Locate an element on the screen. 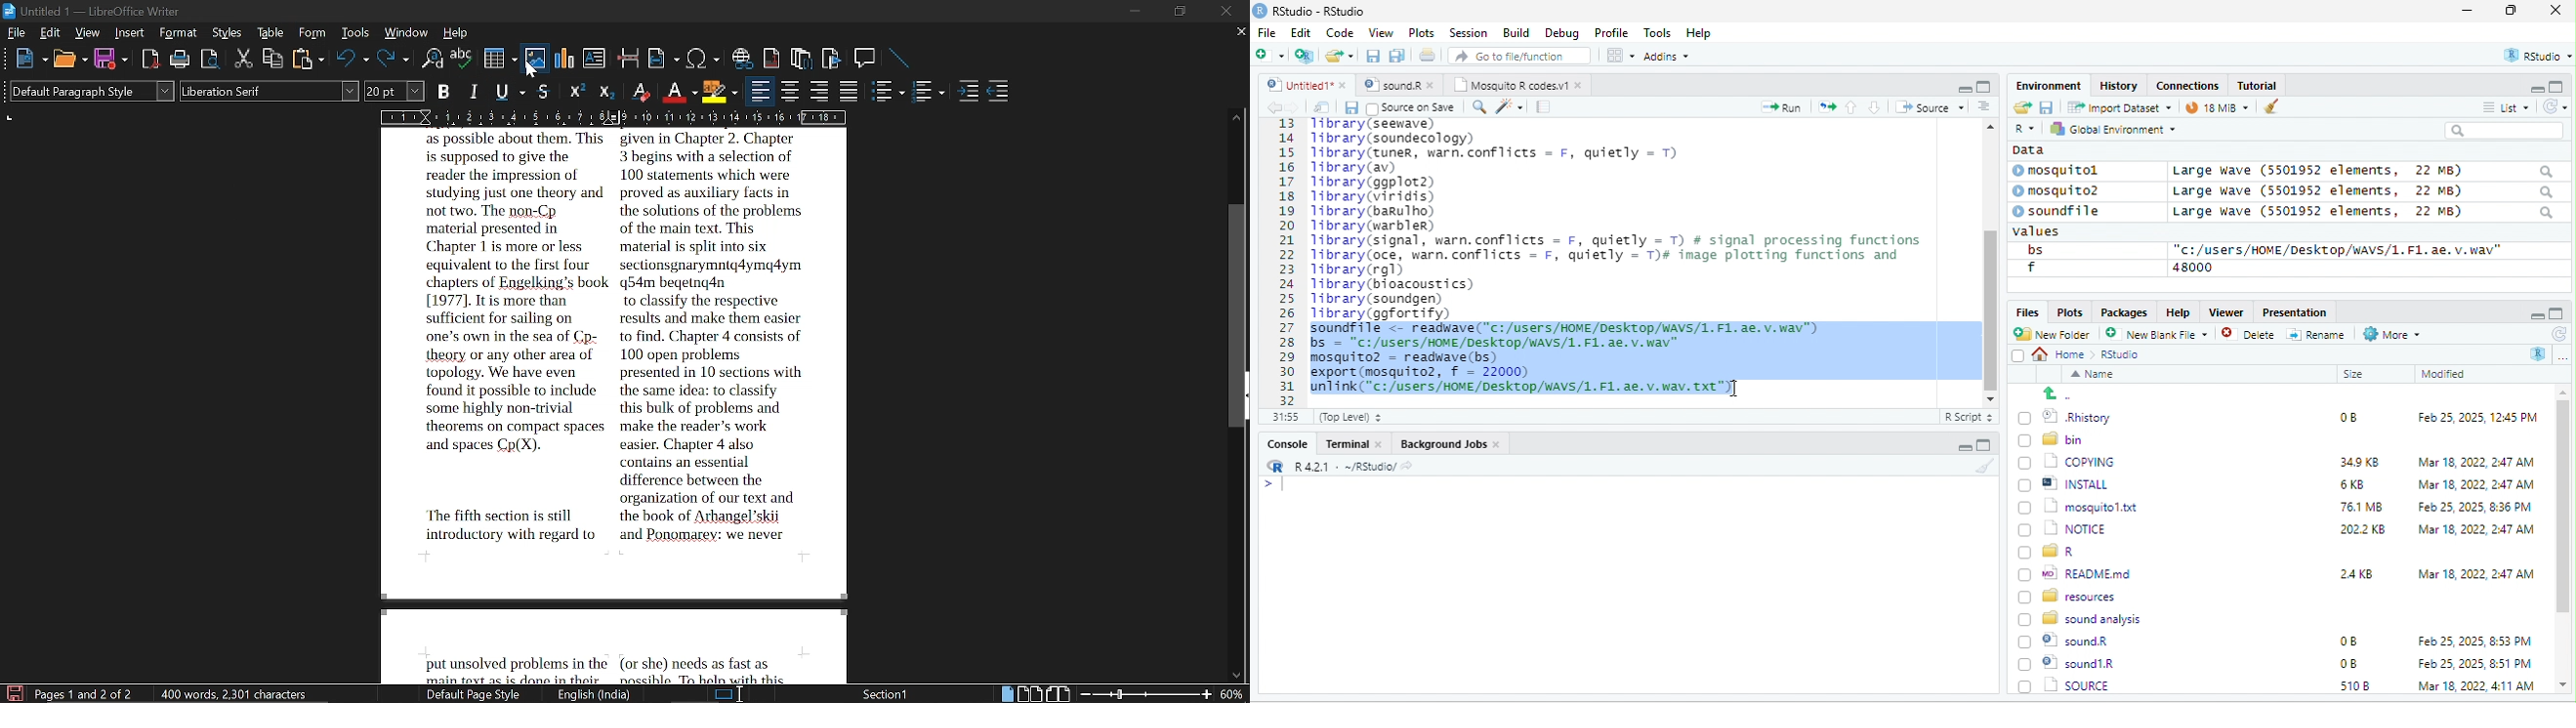 The width and height of the screenshot is (2576, 728). bold is located at coordinates (445, 91).